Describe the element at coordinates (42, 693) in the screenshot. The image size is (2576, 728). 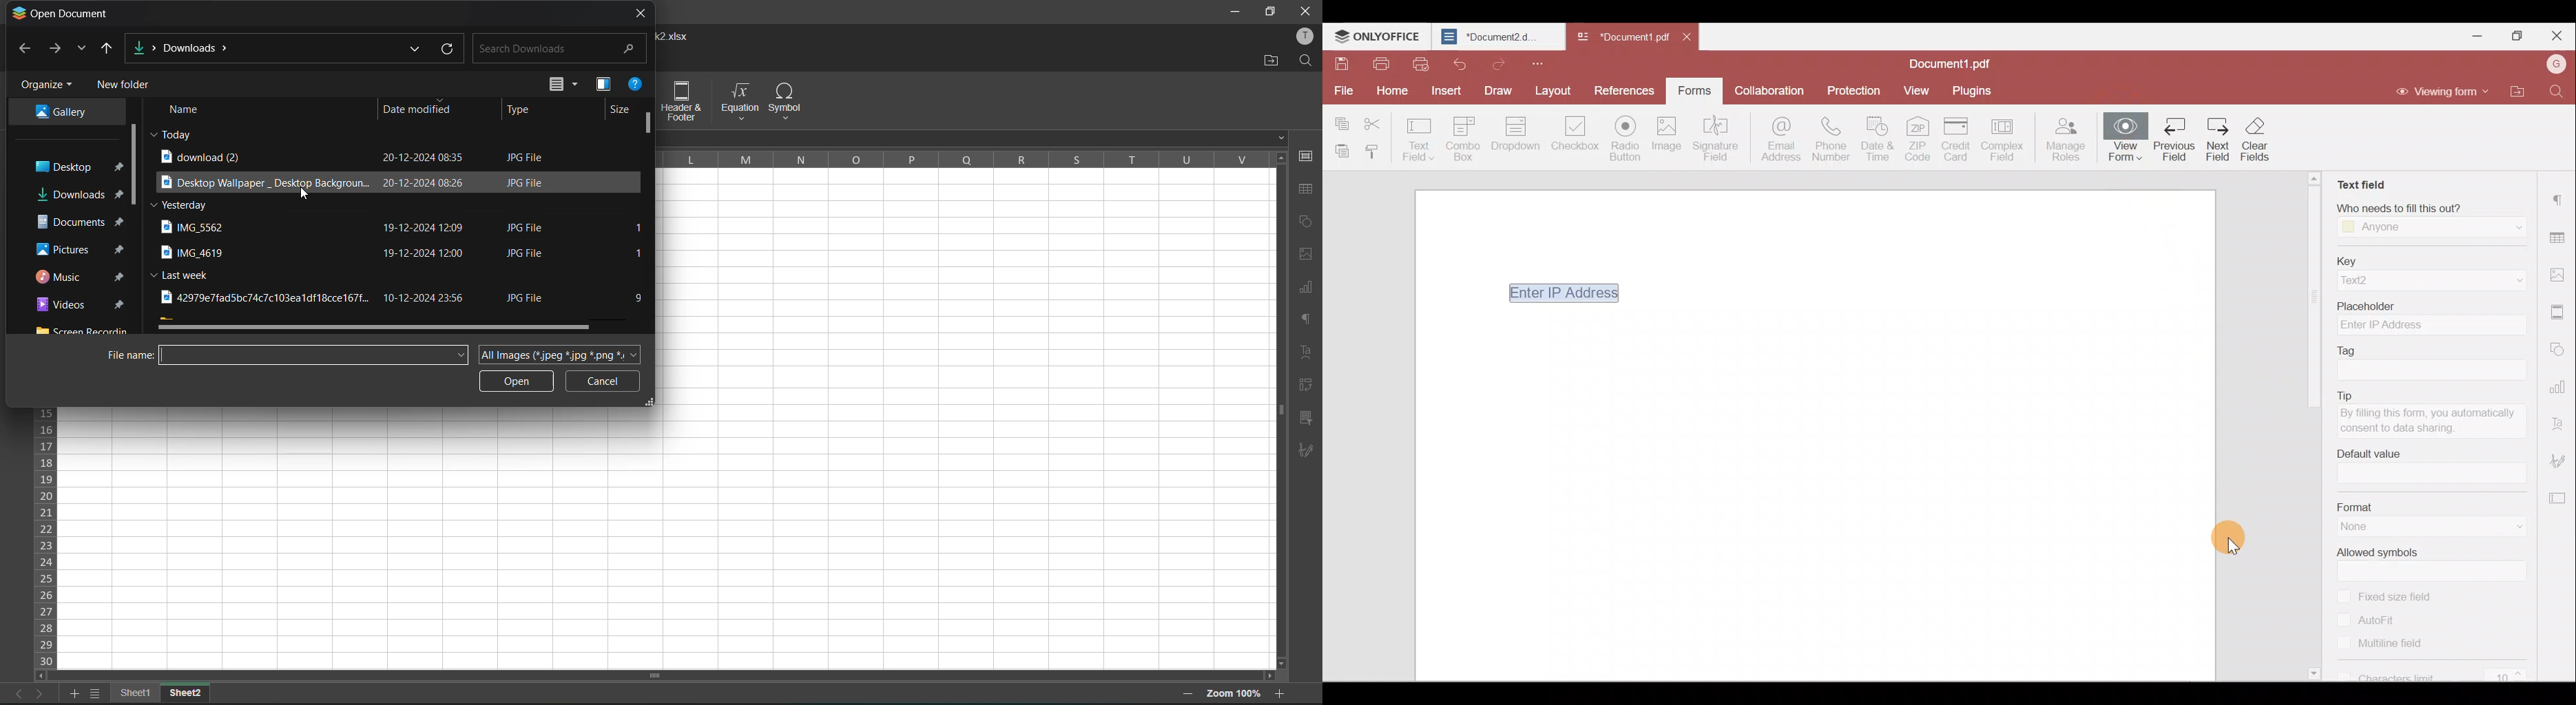
I see `next` at that location.